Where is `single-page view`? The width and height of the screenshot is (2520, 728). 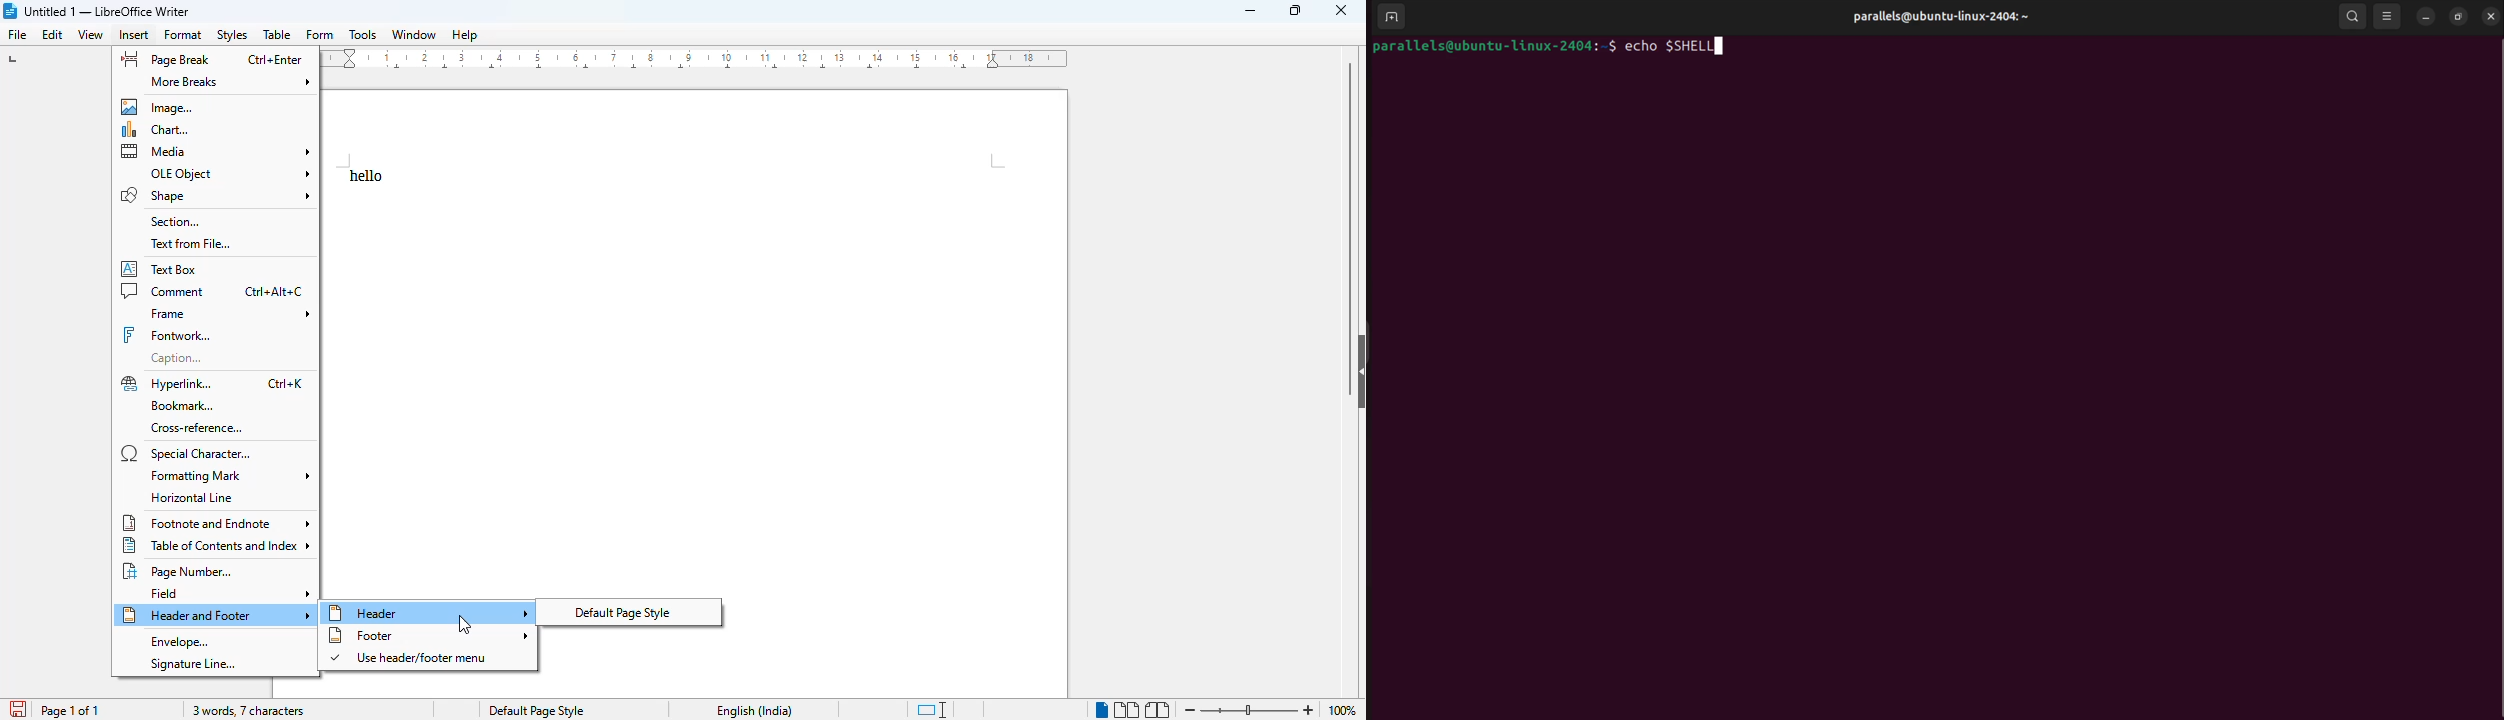 single-page view is located at coordinates (1101, 709).